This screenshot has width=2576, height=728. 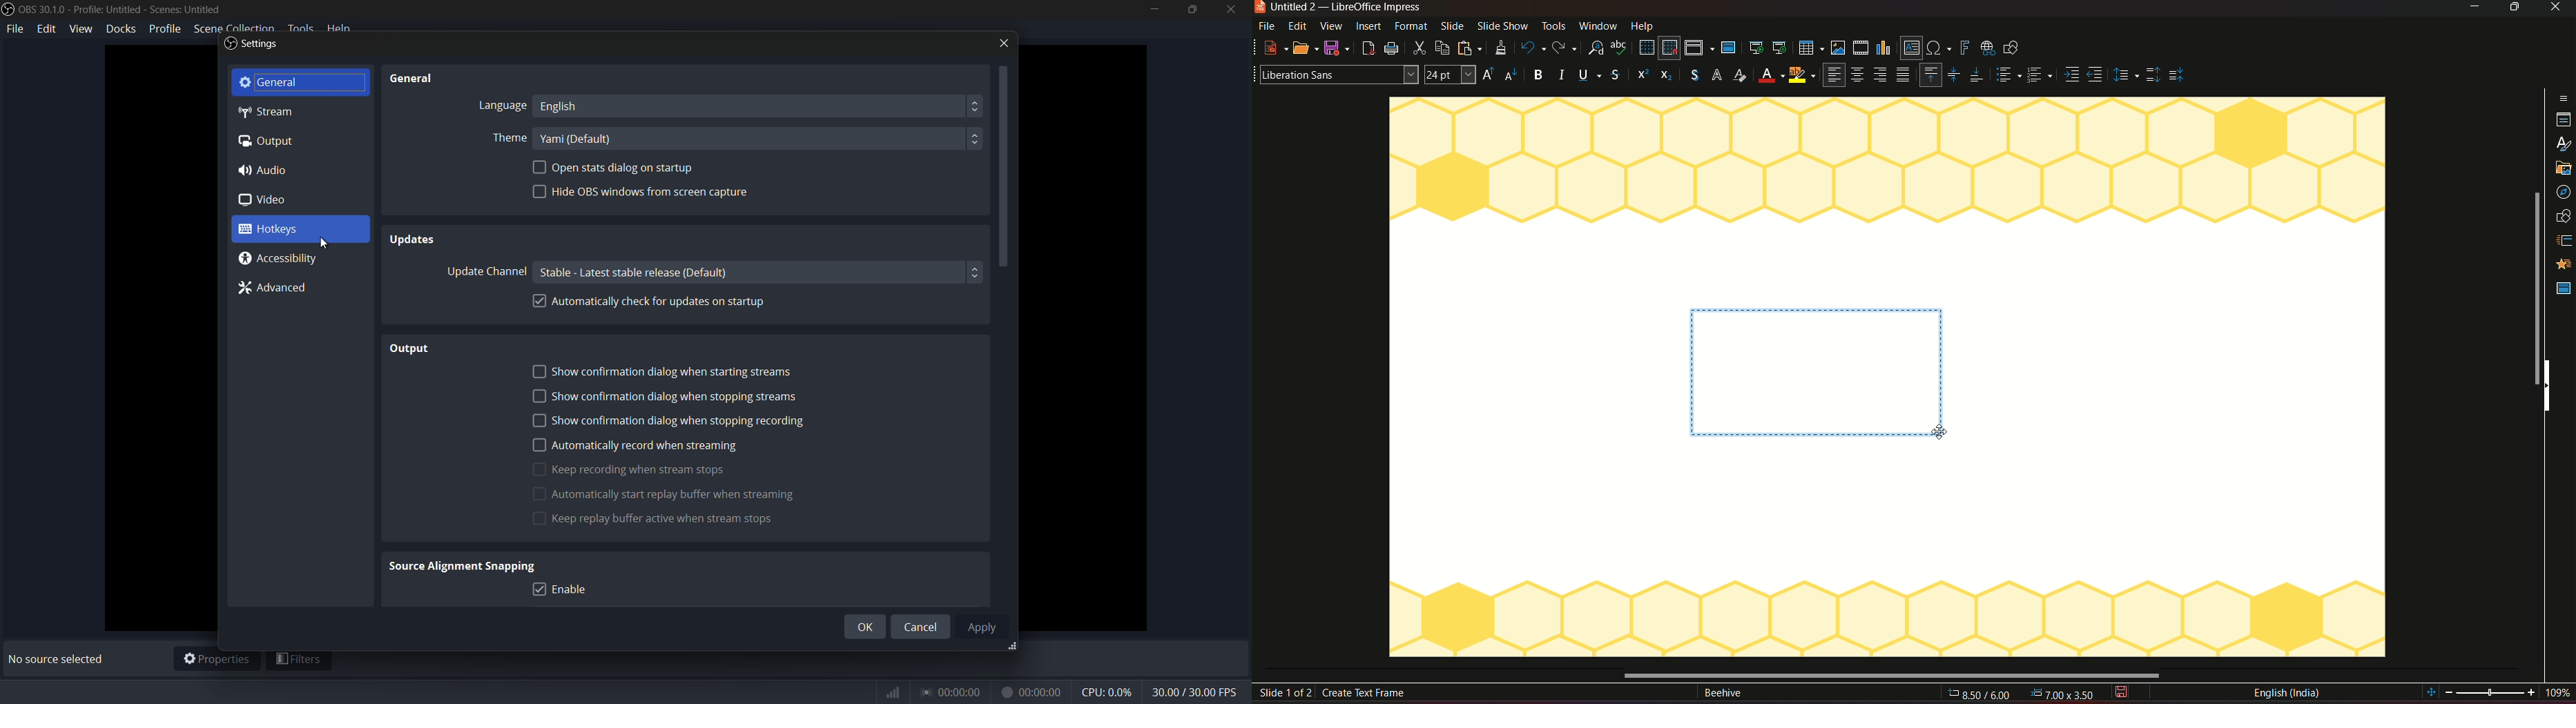 I want to click on paragraph, so click(x=1904, y=76).